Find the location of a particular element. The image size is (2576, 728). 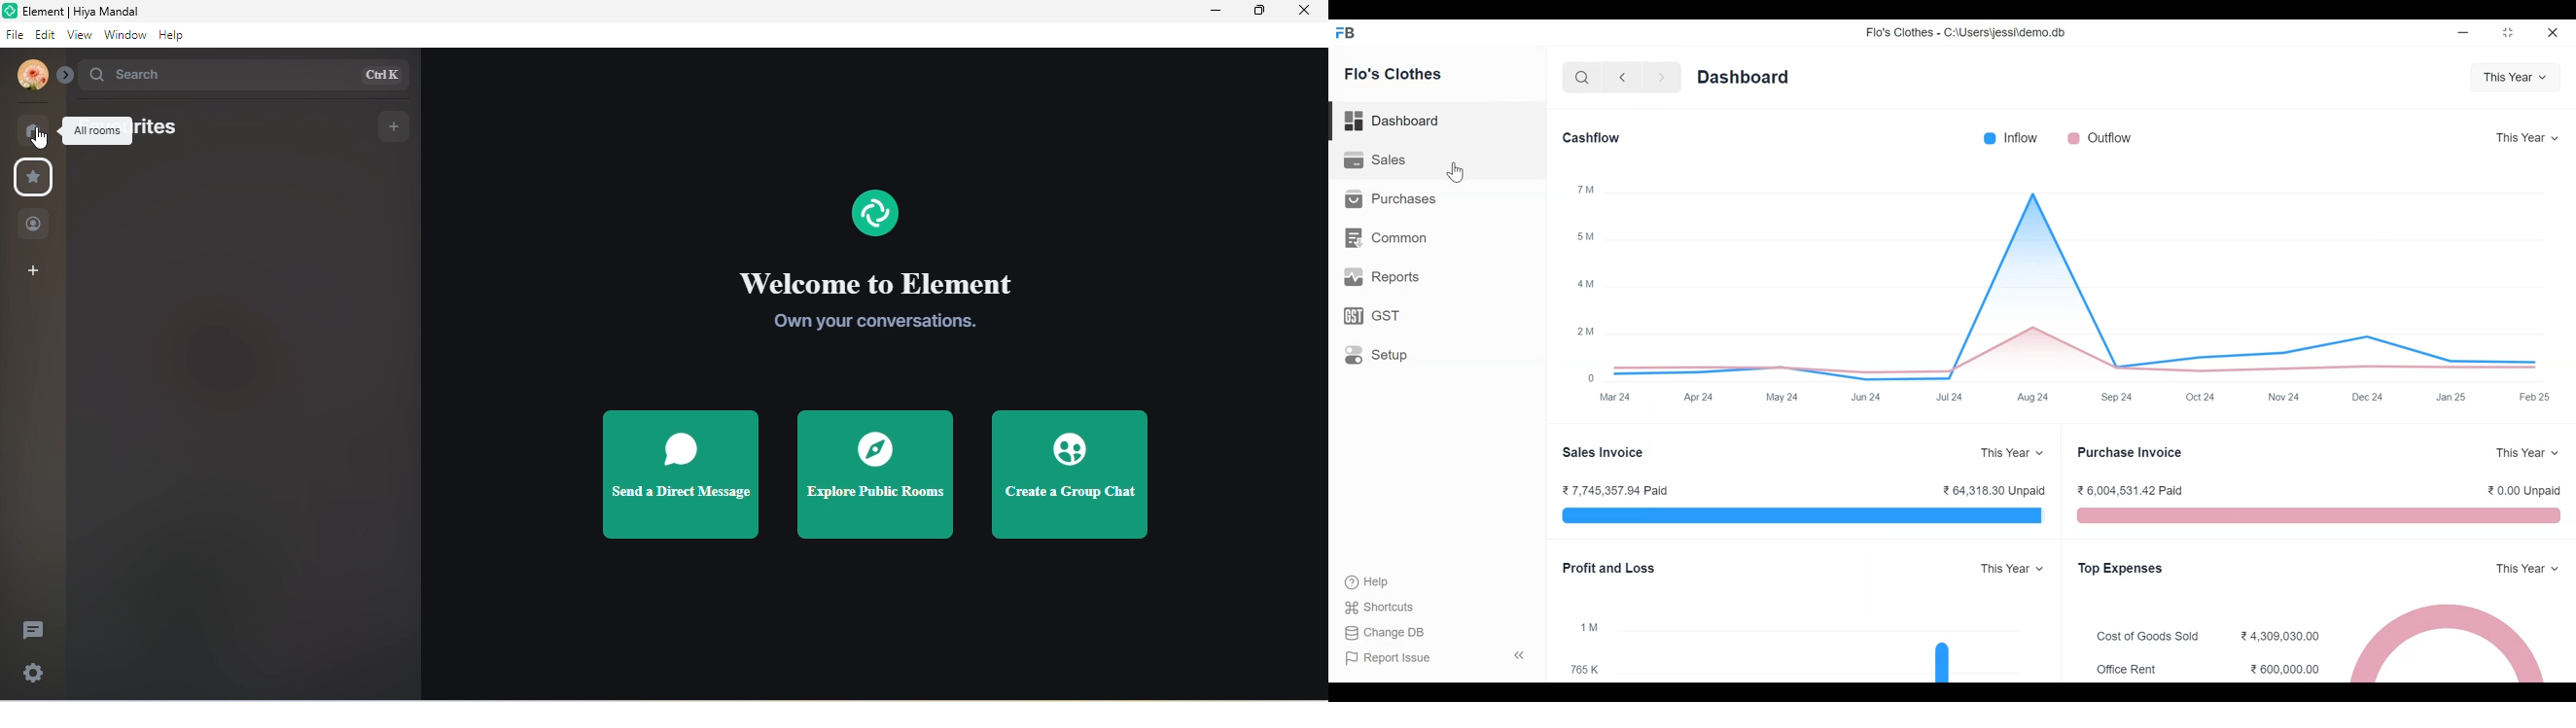

The Sales Invoice bar chart shows the total outstanding amount which is pending from Flo's Clothes customers for your sales is located at coordinates (1802, 516).